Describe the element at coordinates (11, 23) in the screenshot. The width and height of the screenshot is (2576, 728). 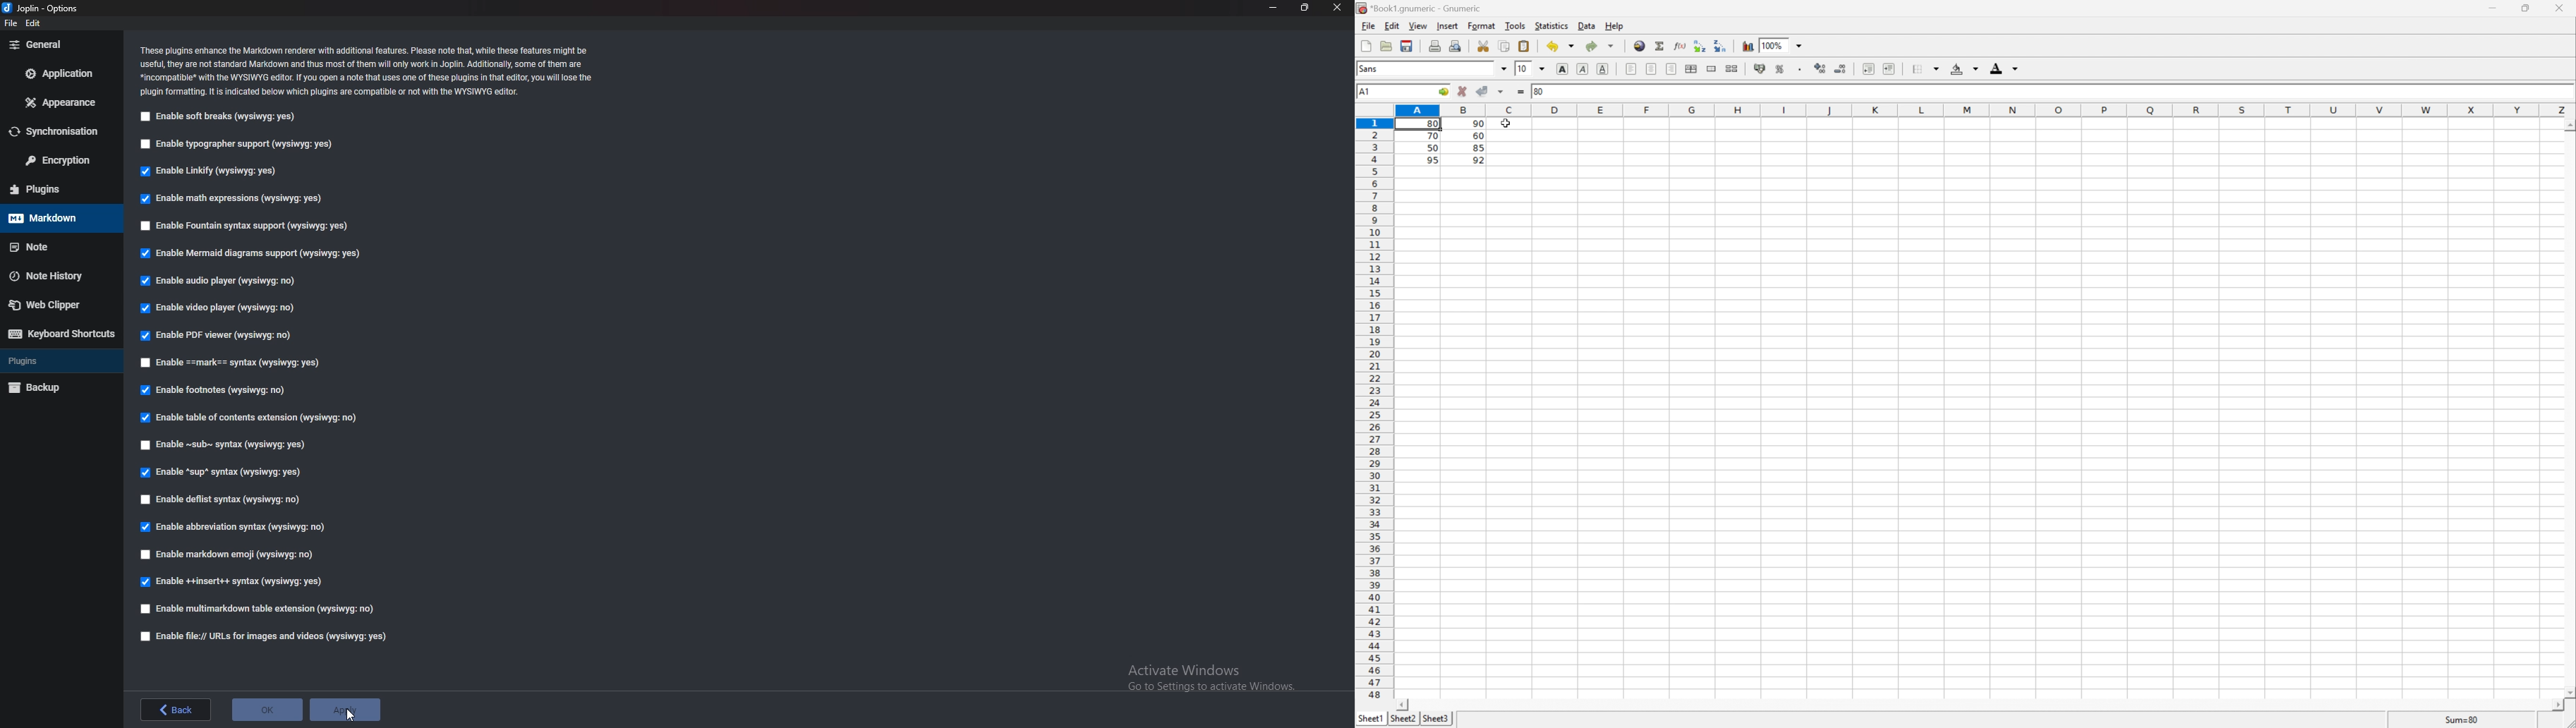
I see `file` at that location.